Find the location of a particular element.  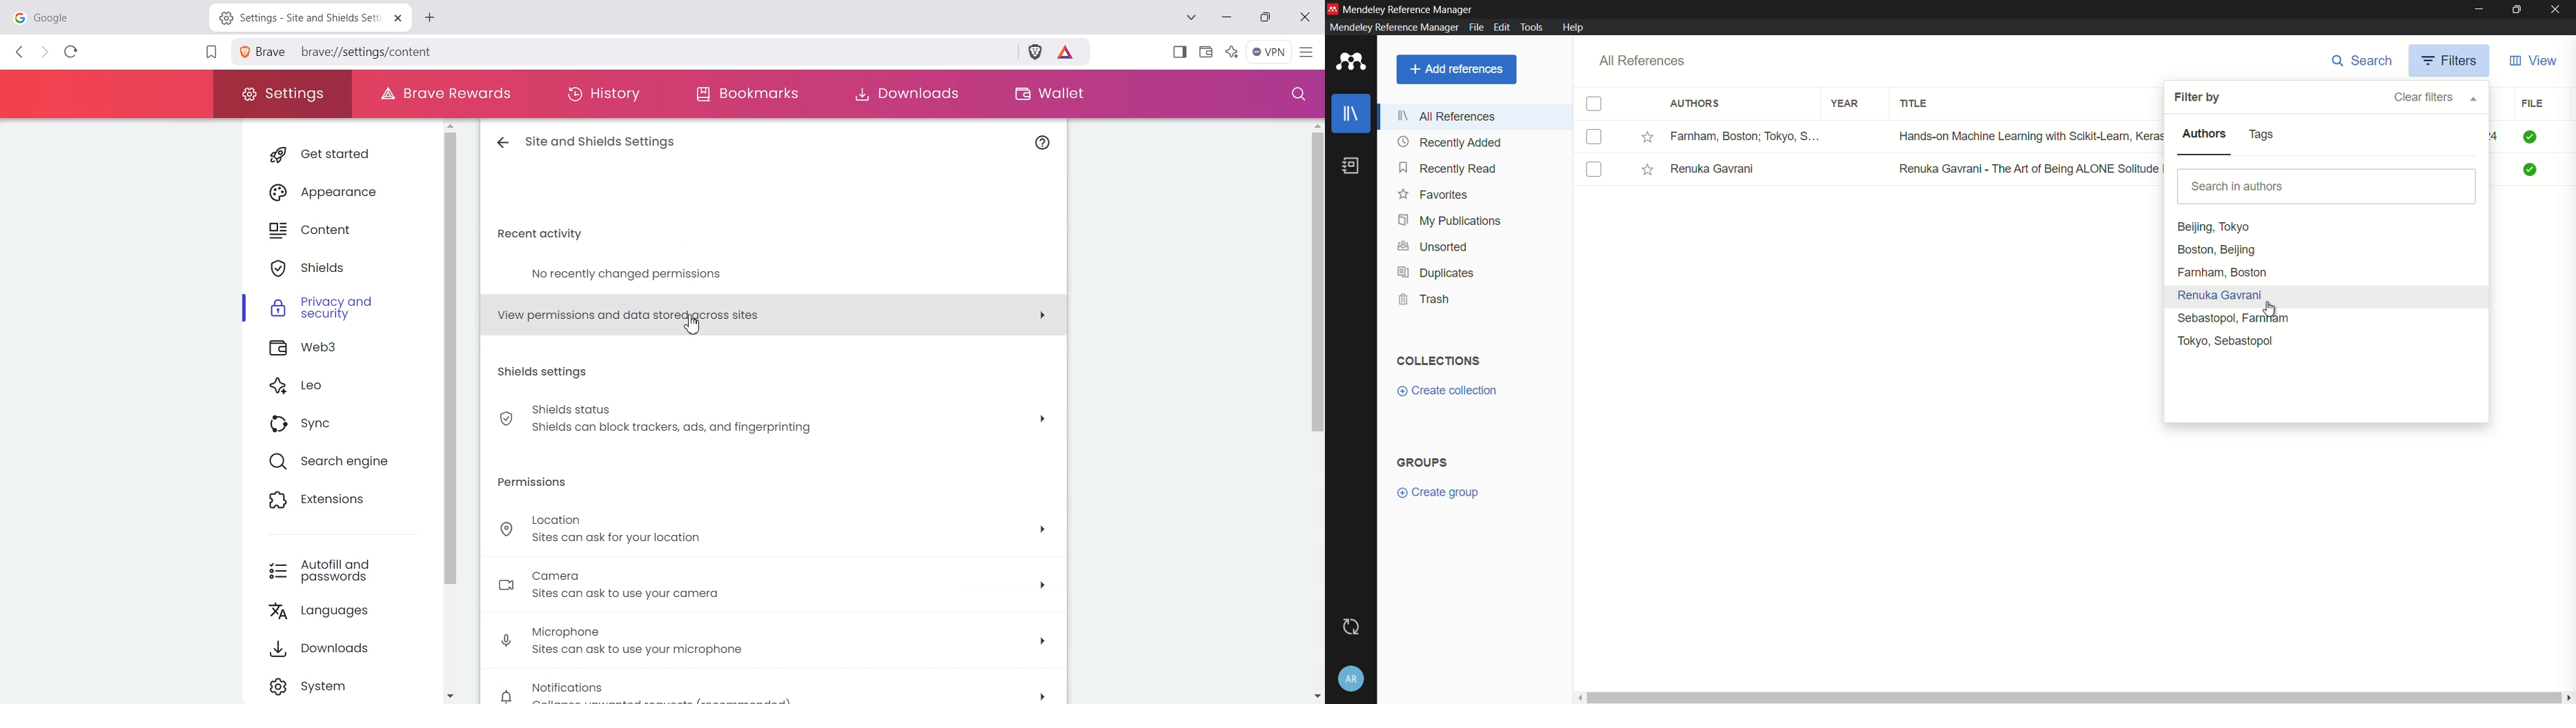

Hamburger Settings is located at coordinates (1309, 51).